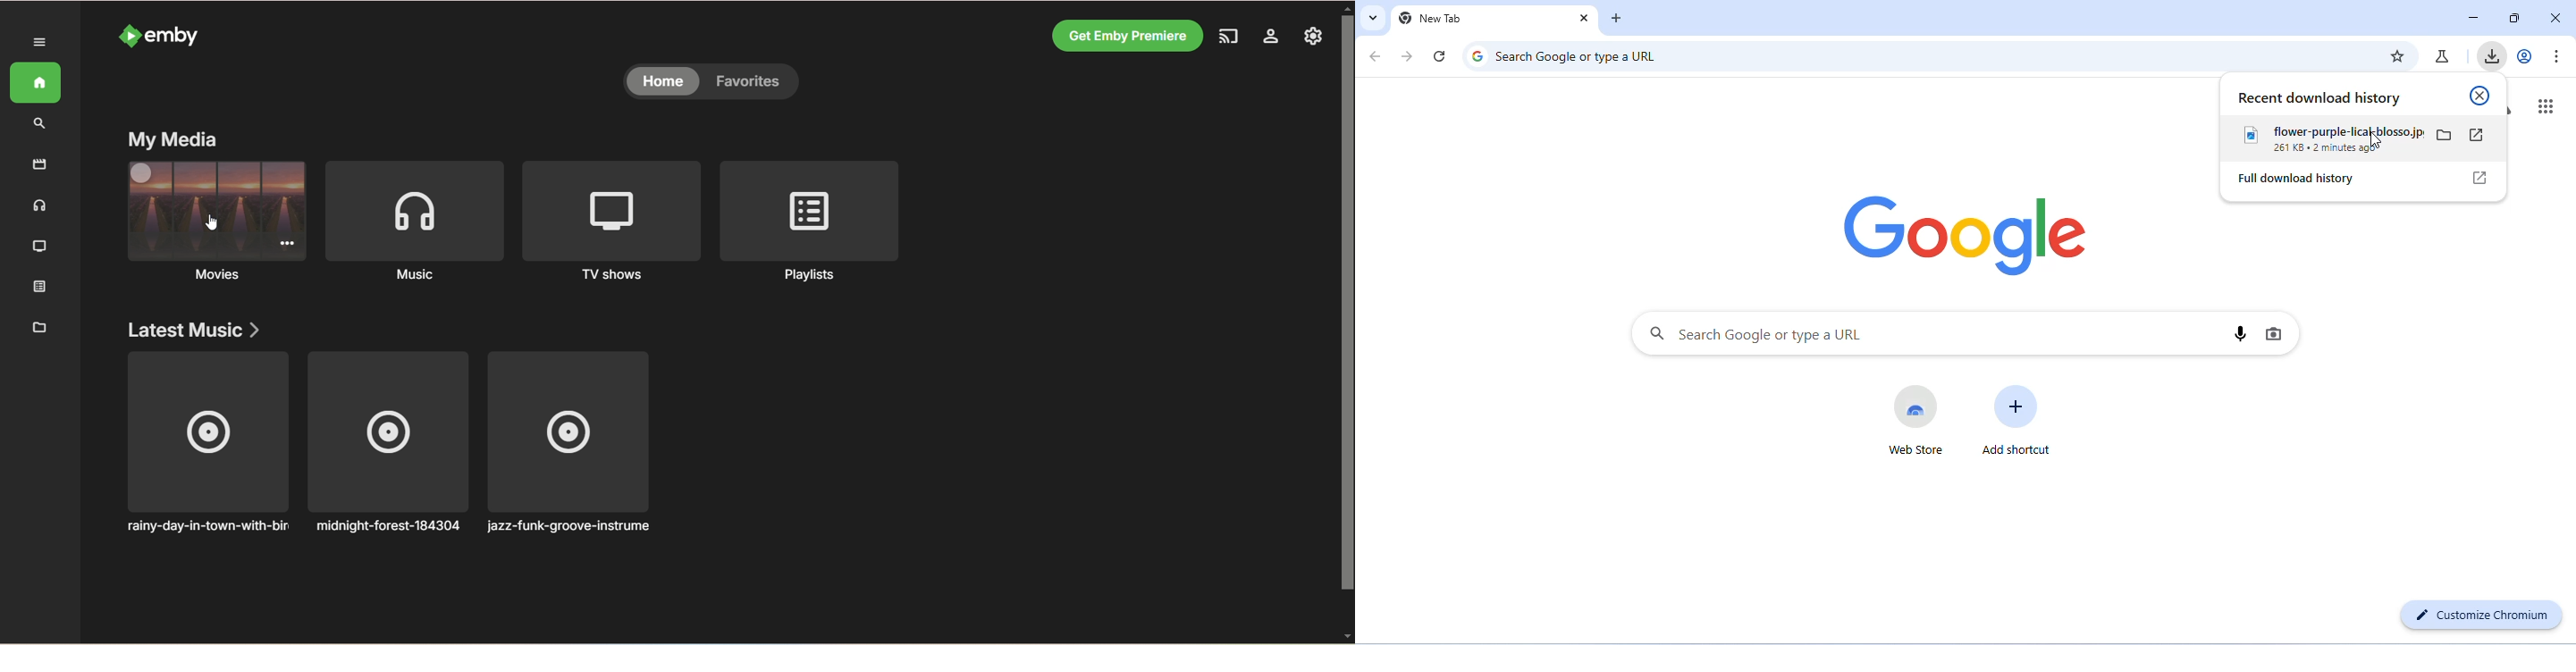 Image resolution: width=2576 pixels, height=672 pixels. Describe the element at coordinates (2349, 151) in the screenshot. I see `time of download` at that location.